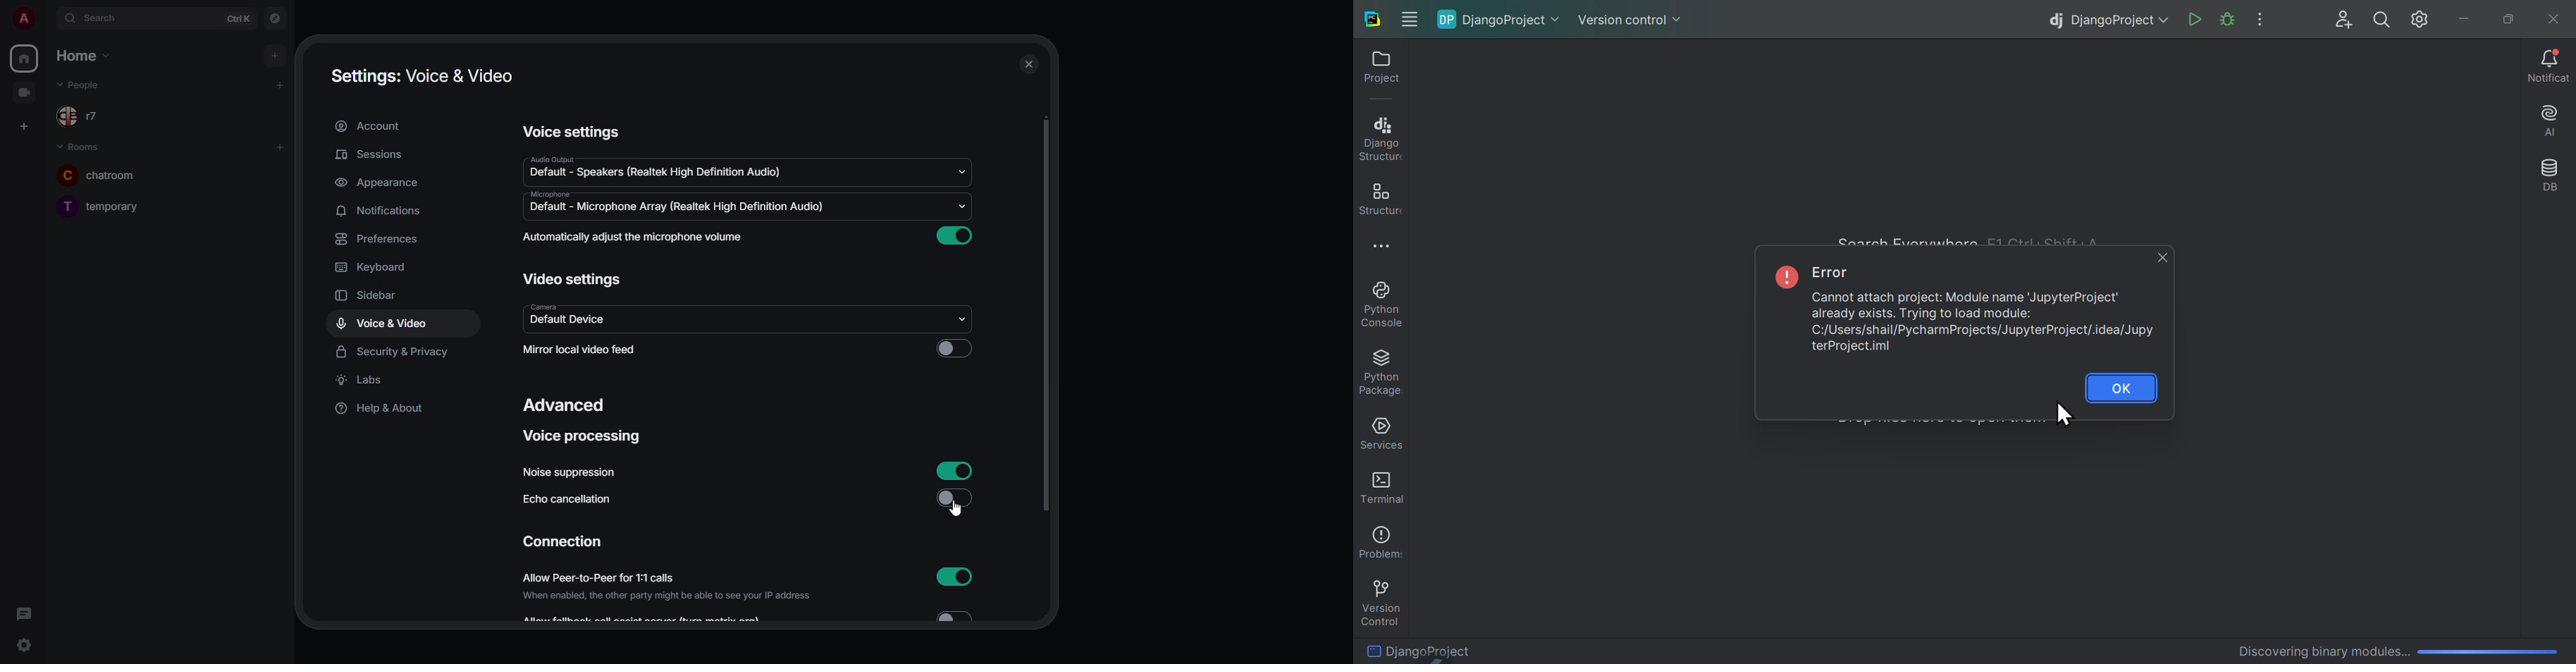 The image size is (2576, 672). Describe the element at coordinates (584, 351) in the screenshot. I see `mirror local video feed` at that location.